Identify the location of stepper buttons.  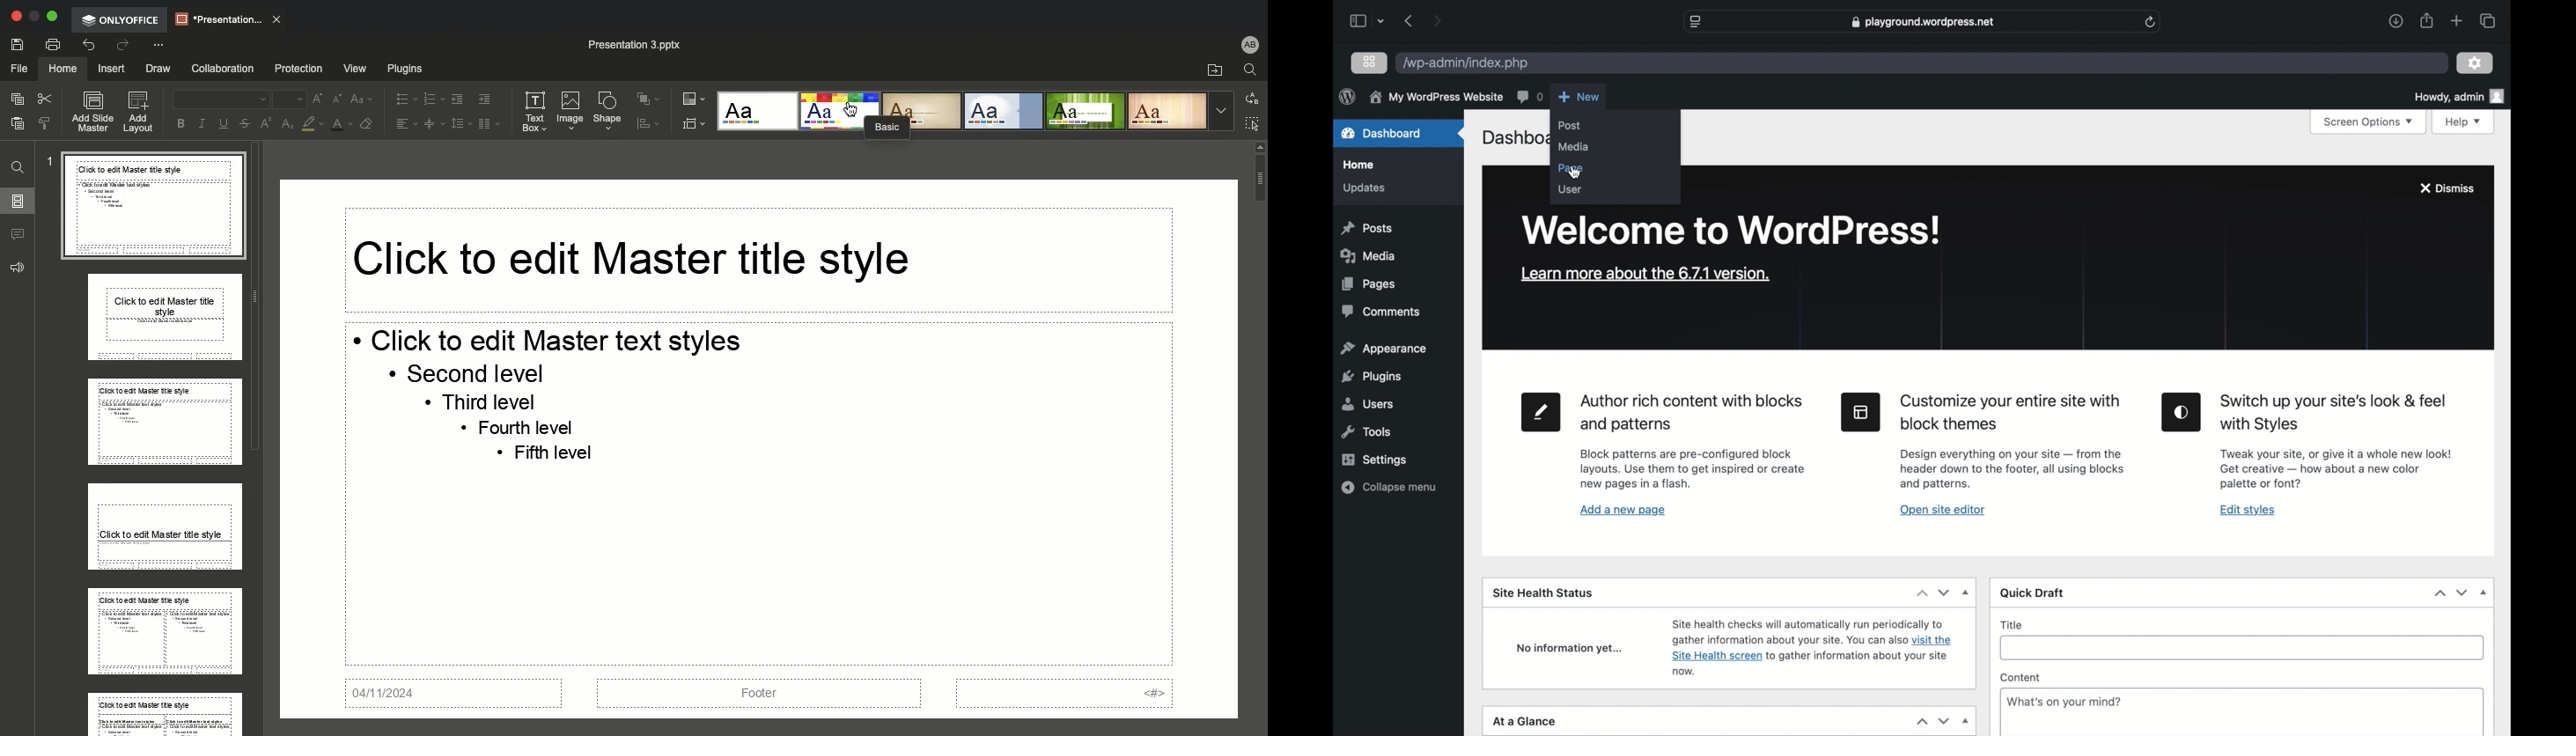
(2452, 593).